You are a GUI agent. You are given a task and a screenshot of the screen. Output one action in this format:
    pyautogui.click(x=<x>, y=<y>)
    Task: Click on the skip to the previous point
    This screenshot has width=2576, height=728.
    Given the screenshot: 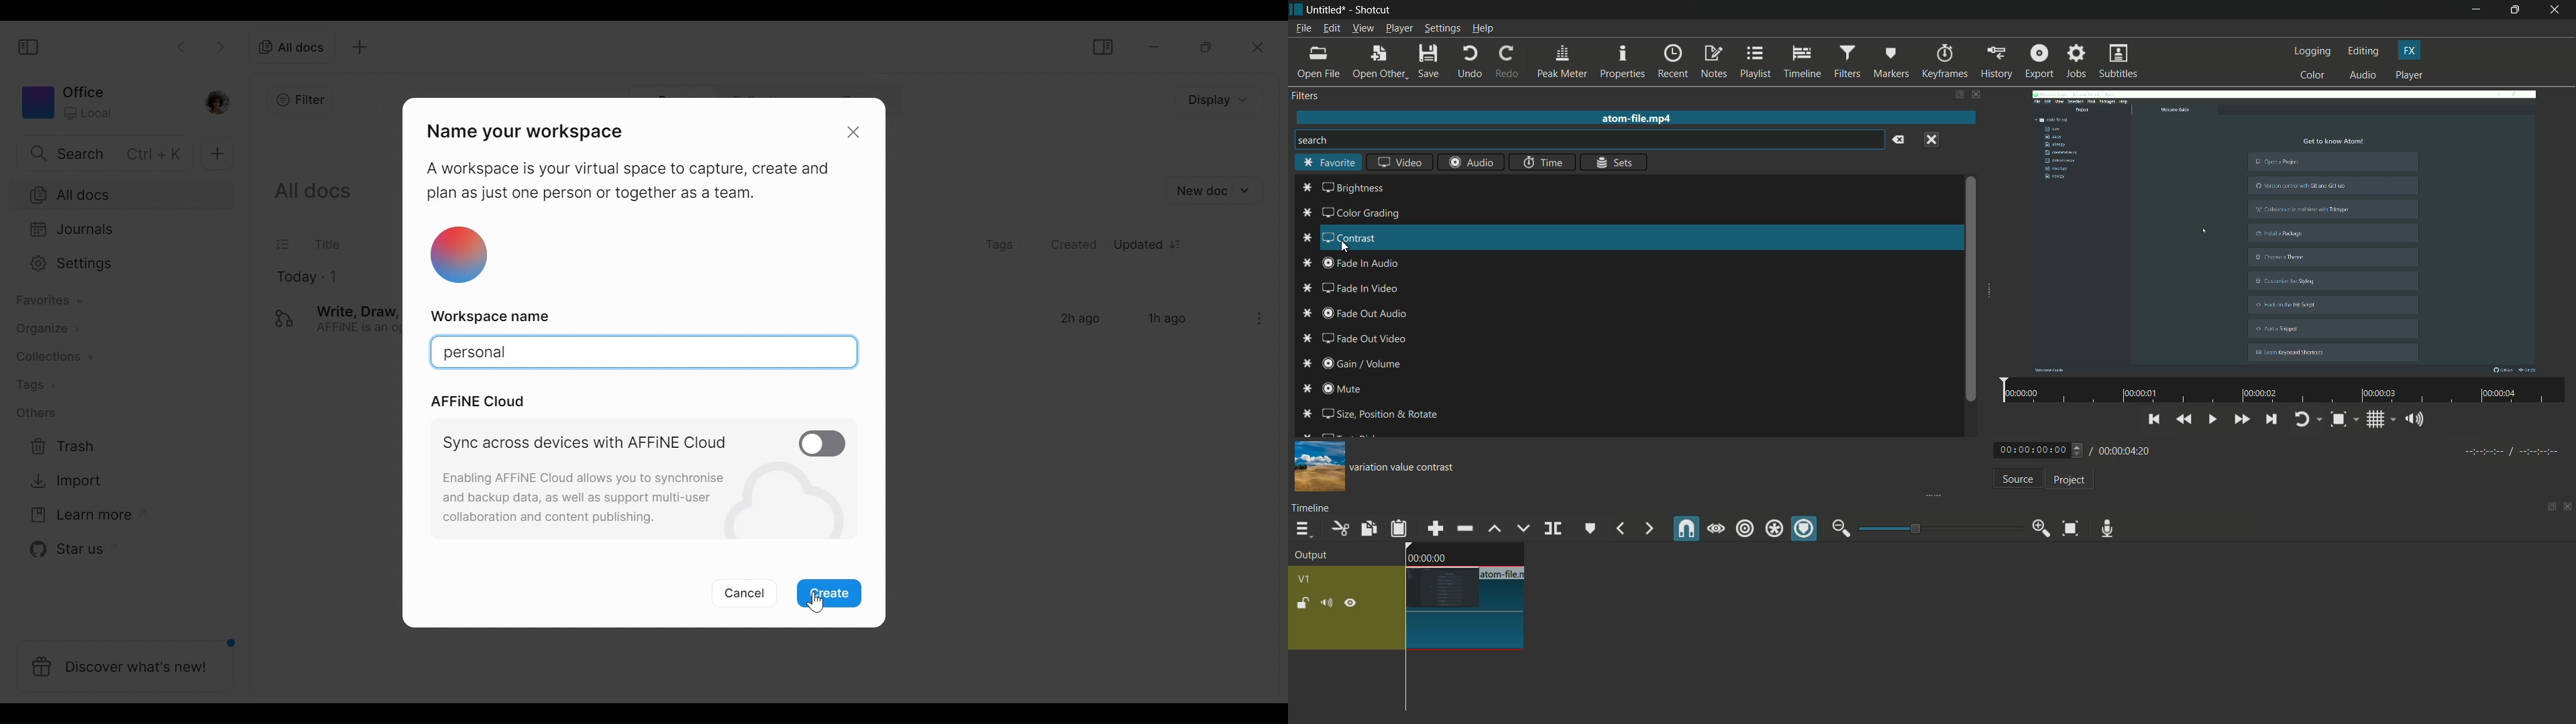 What is the action you would take?
    pyautogui.click(x=2154, y=418)
    